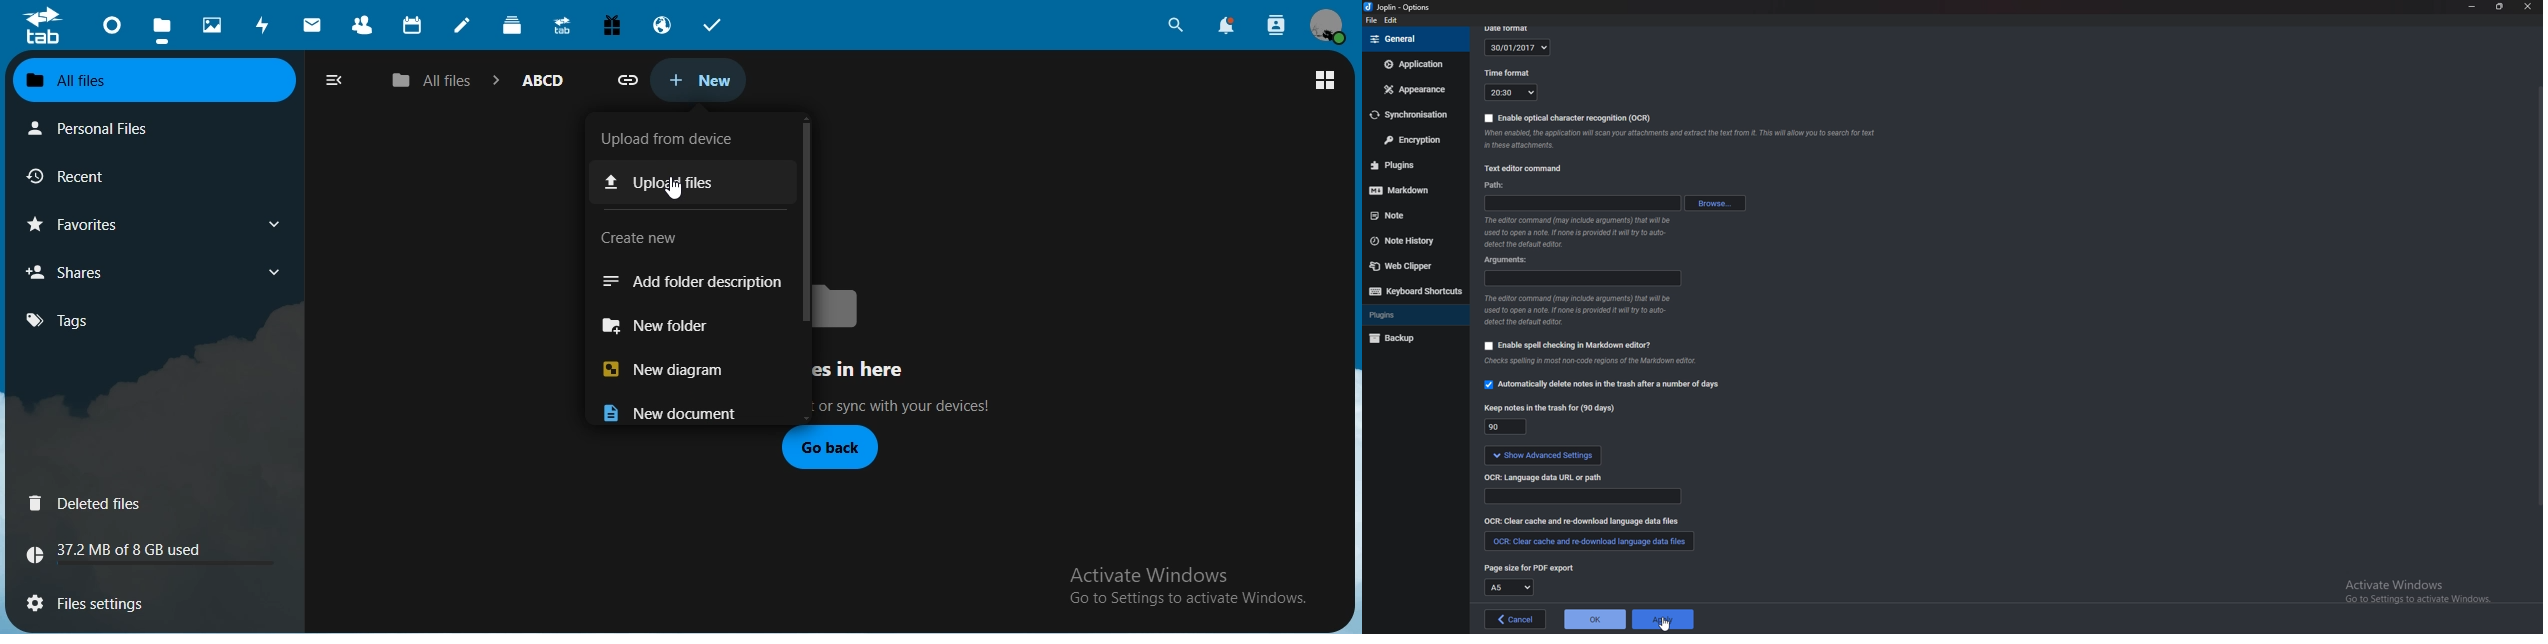 This screenshot has height=644, width=2548. I want to click on view, so click(1323, 83).